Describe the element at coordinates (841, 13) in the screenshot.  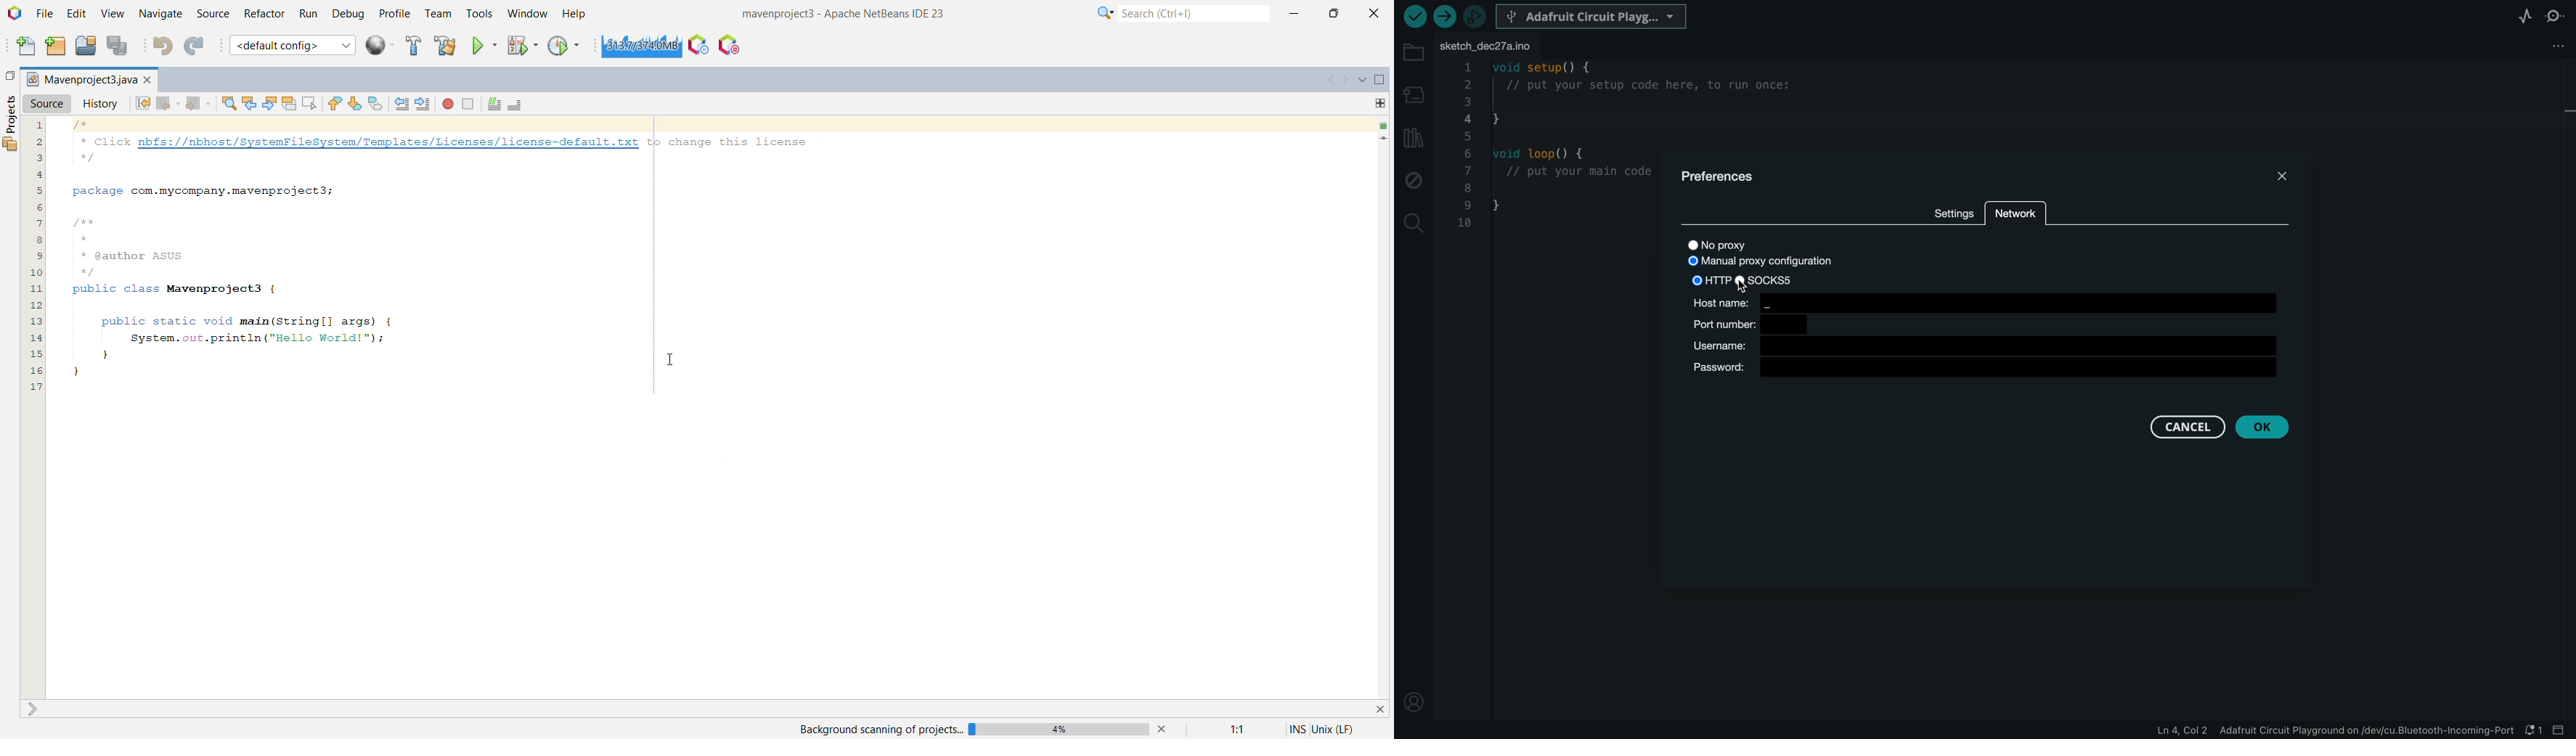
I see `New Project Name - Application Name and Version` at that location.